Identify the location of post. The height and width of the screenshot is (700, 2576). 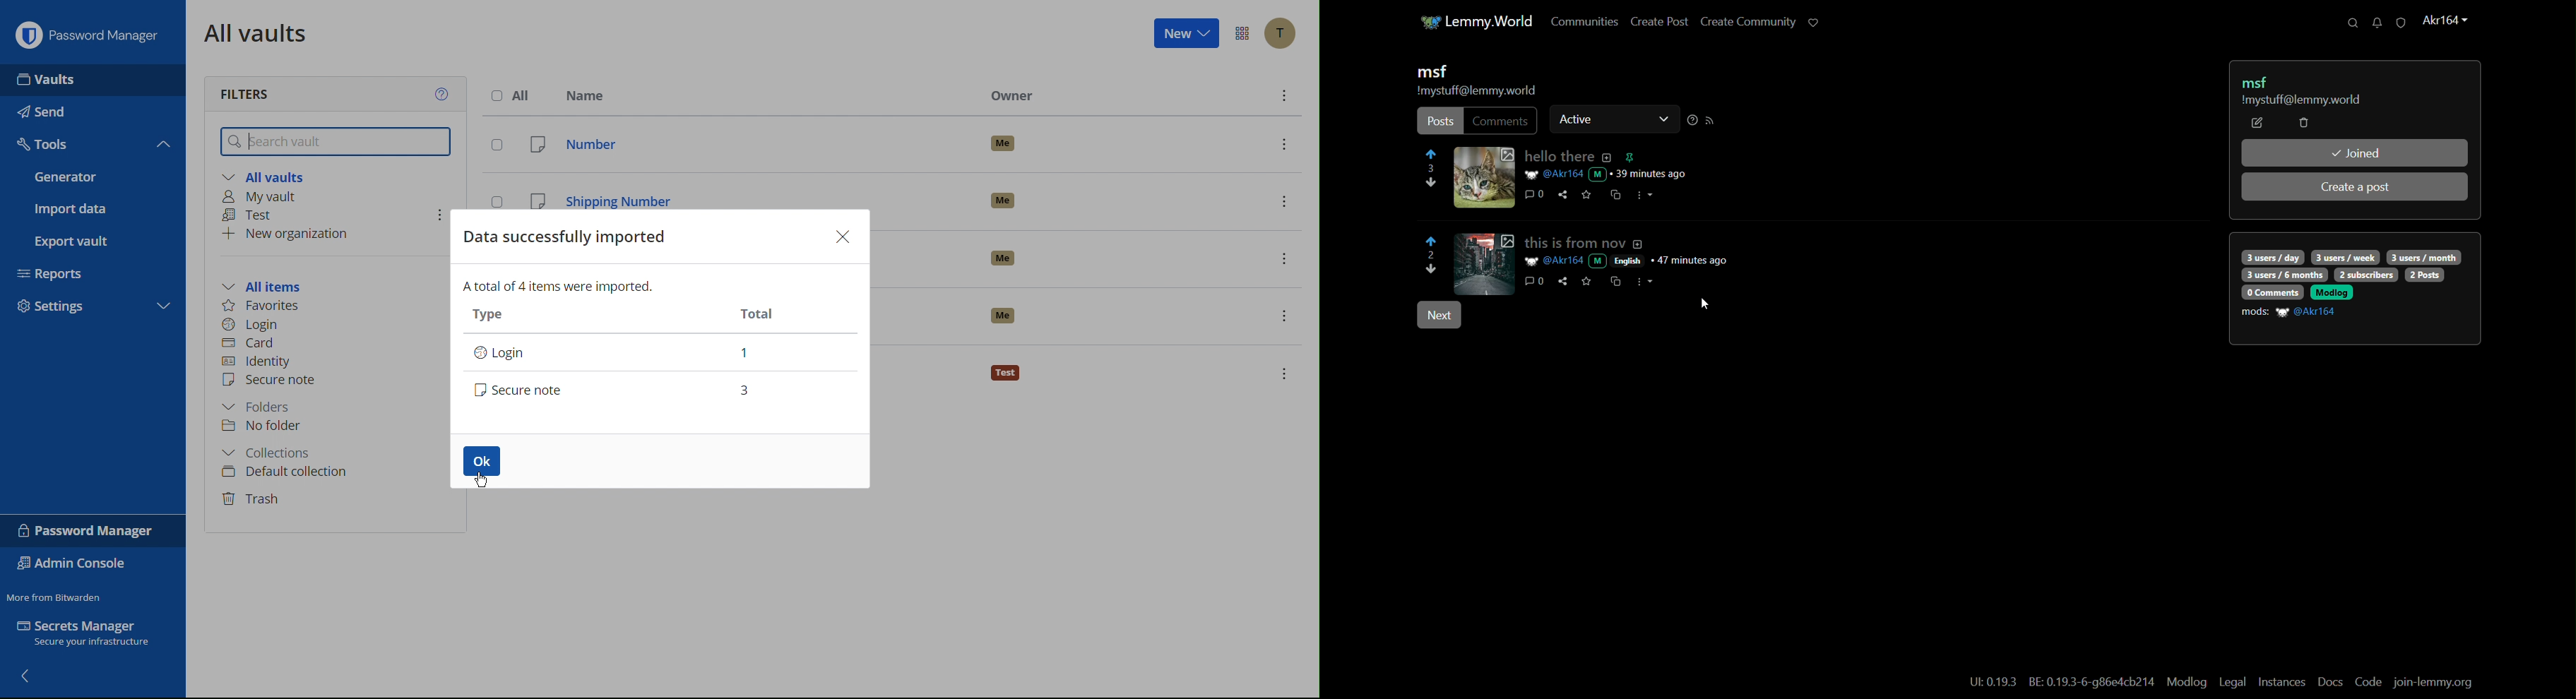
(1439, 122).